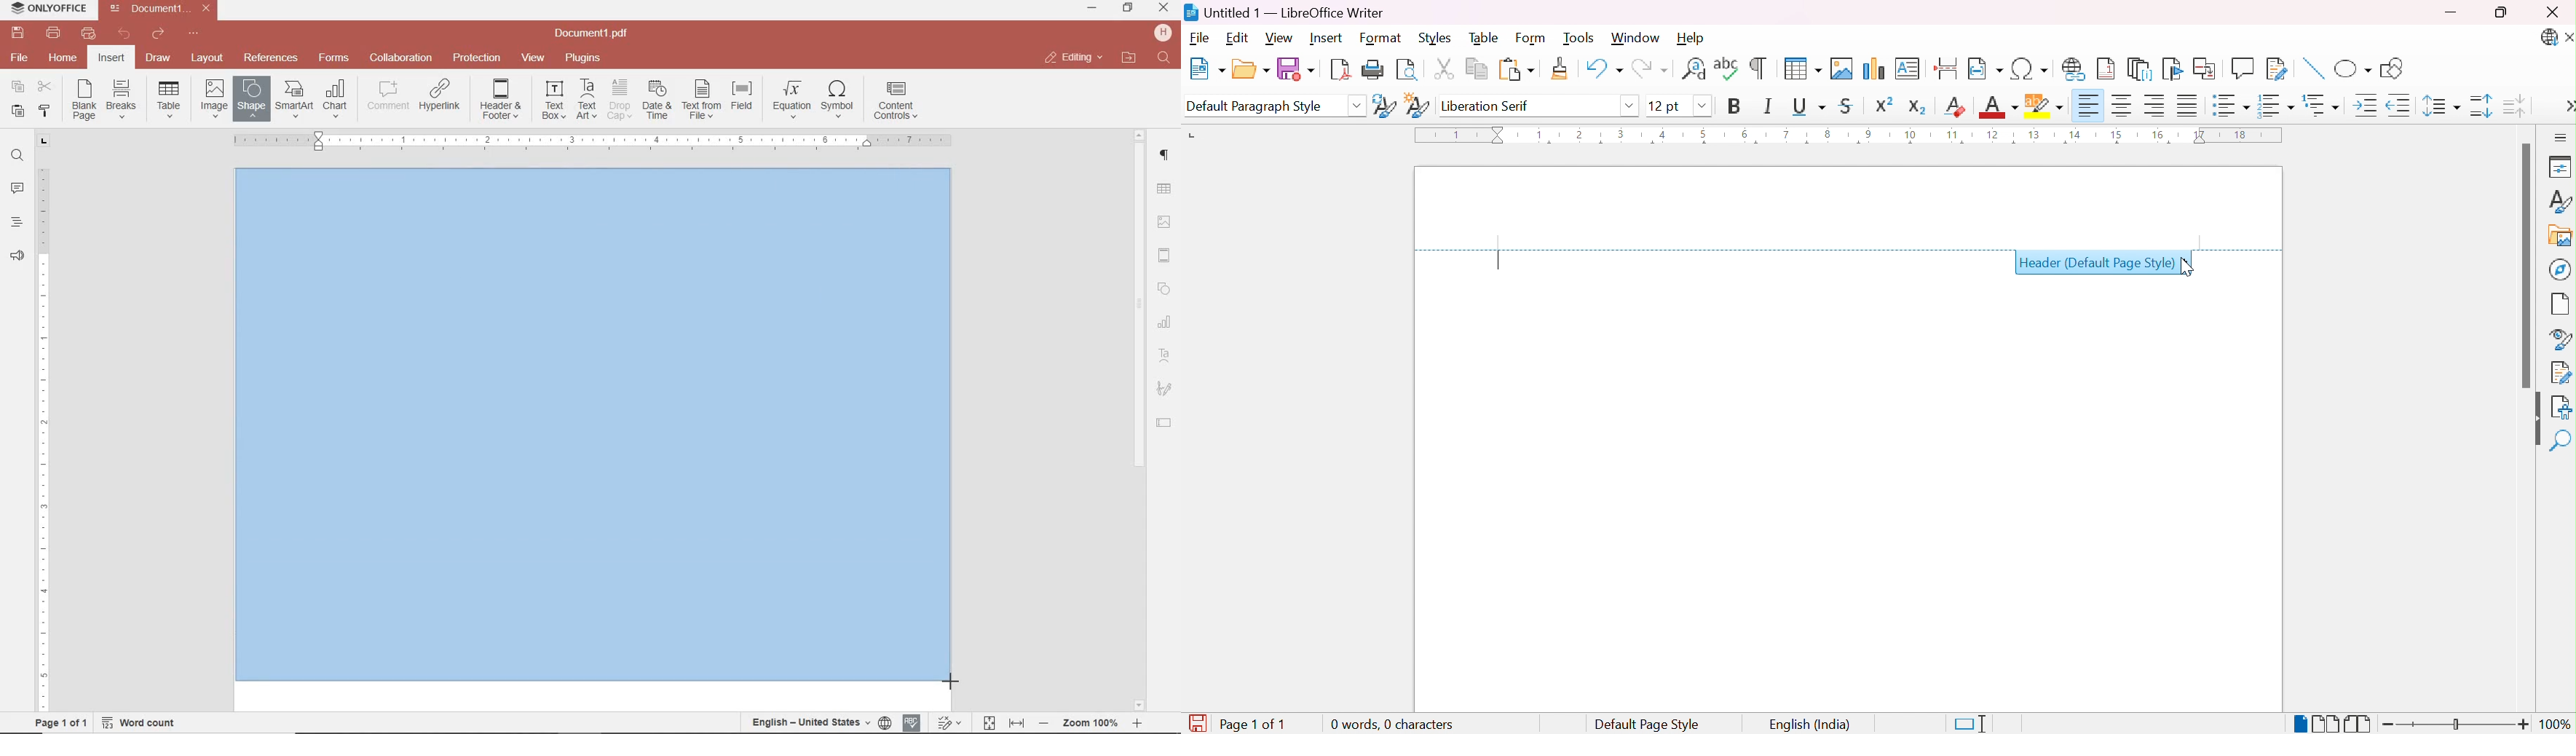 This screenshot has width=2576, height=756. I want to click on INSERT CONTENT CONTROLS, so click(896, 101).